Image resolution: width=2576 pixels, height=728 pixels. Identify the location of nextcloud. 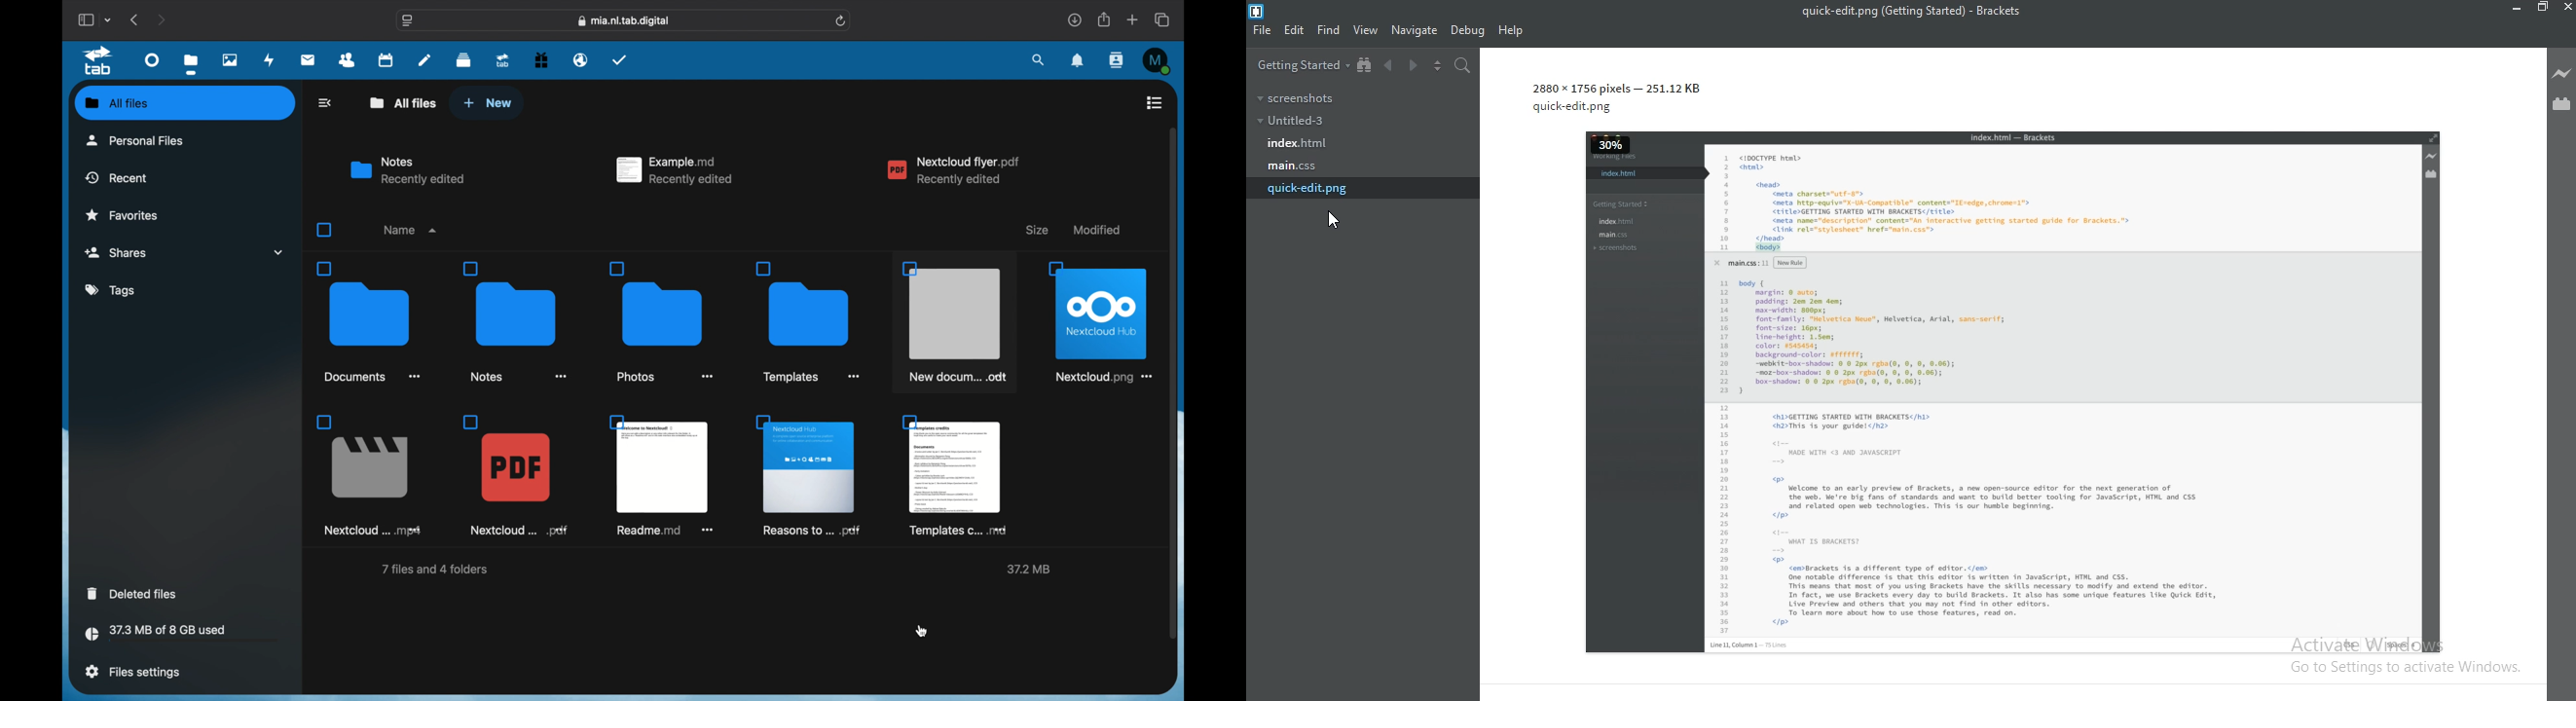
(954, 171).